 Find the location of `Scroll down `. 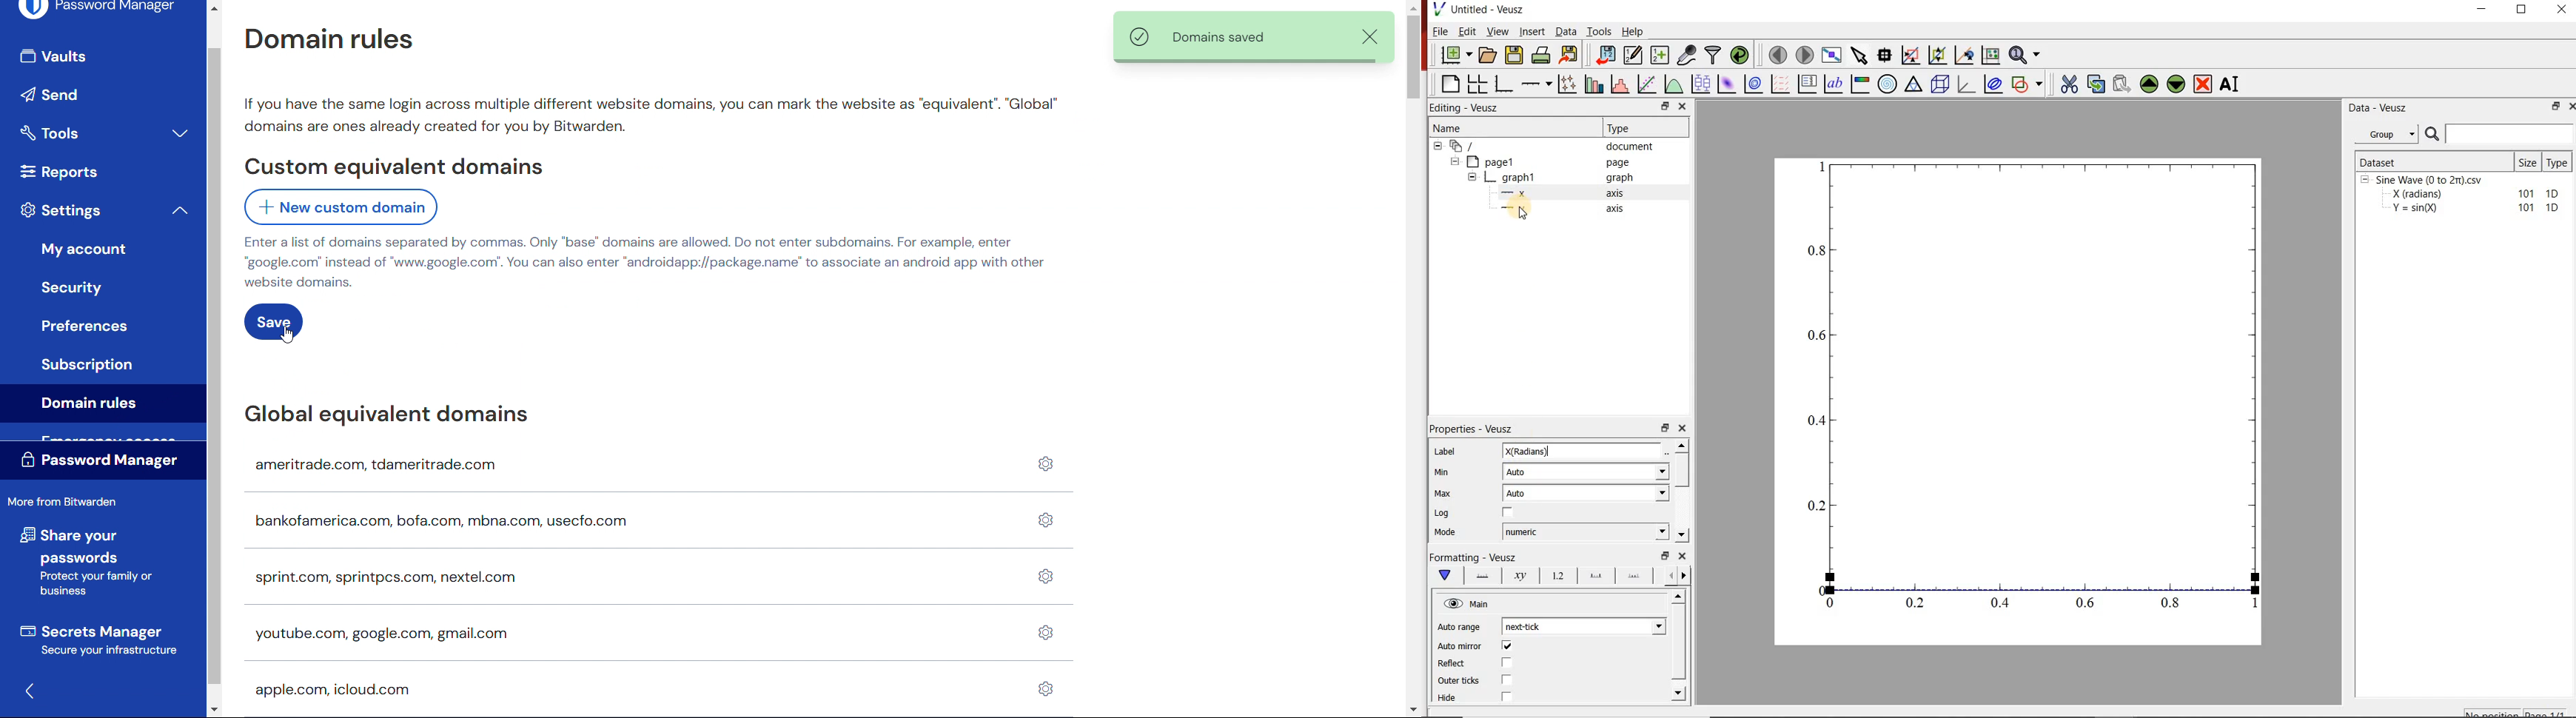

Scroll down  is located at coordinates (1412, 711).